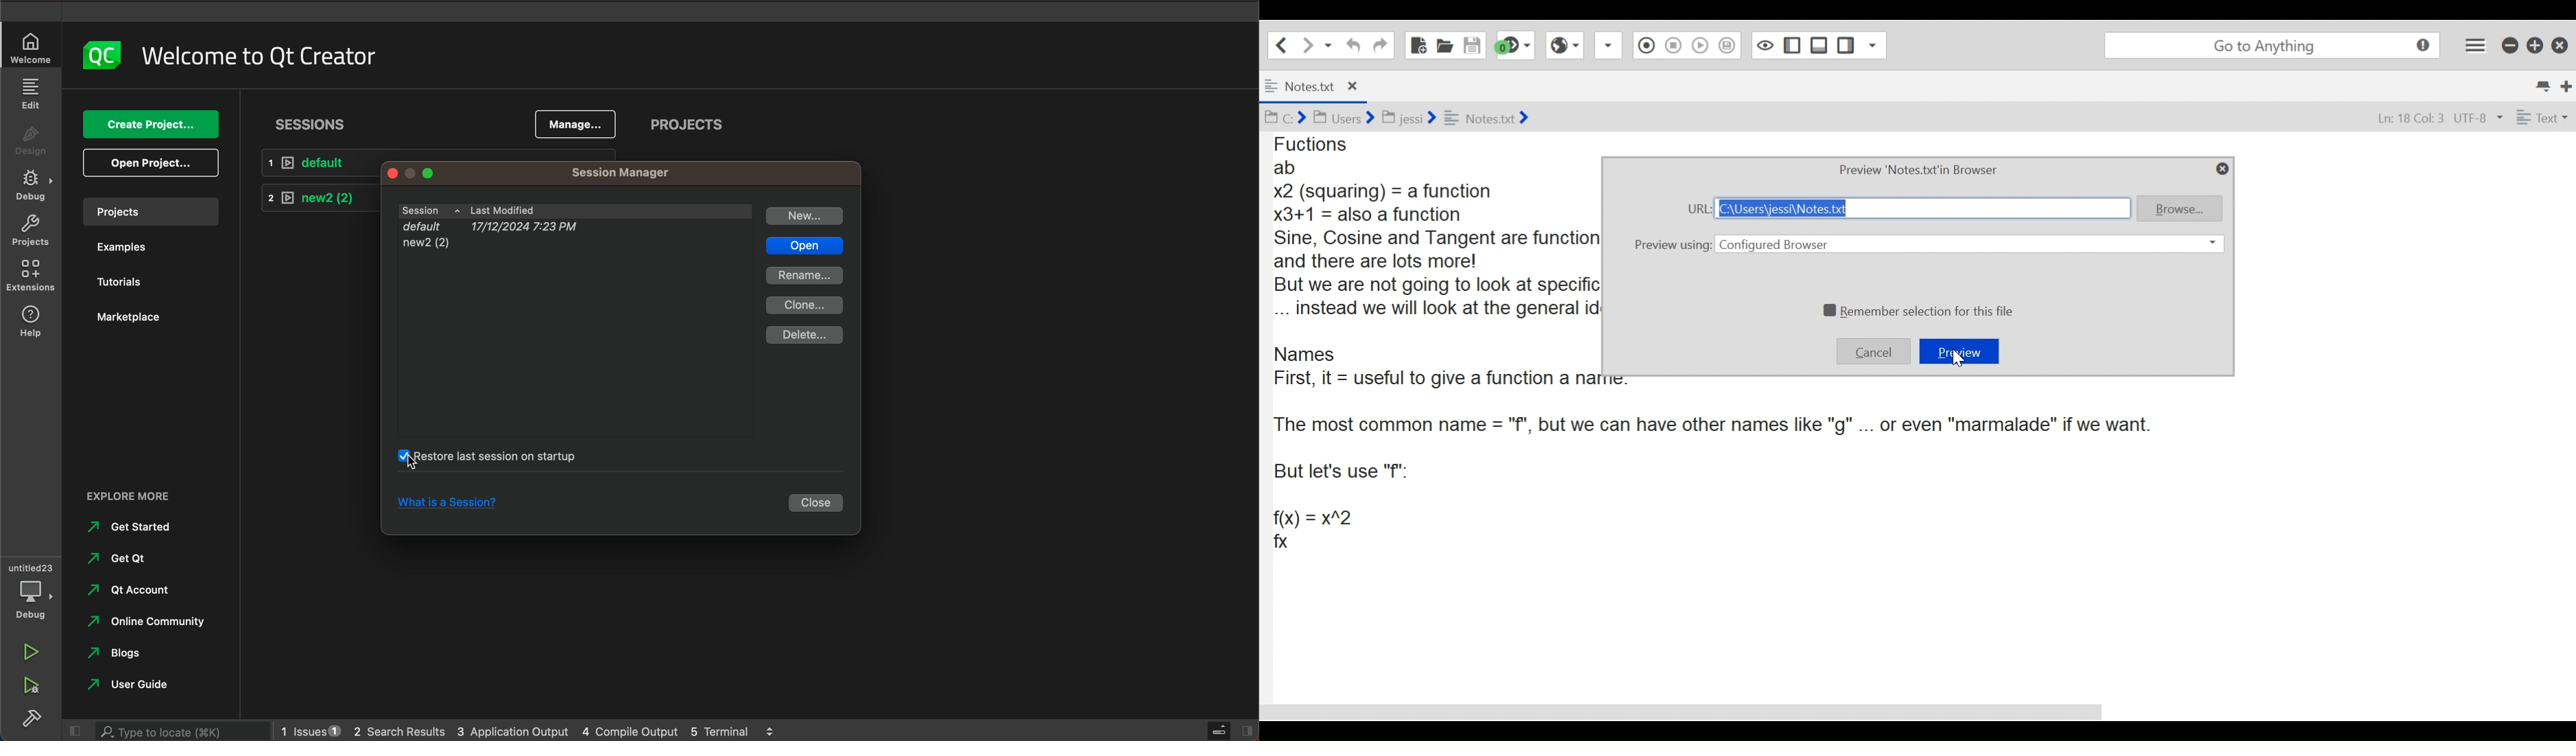 This screenshot has height=756, width=2576. What do you see at coordinates (1697, 209) in the screenshot?
I see `URL:` at bounding box center [1697, 209].